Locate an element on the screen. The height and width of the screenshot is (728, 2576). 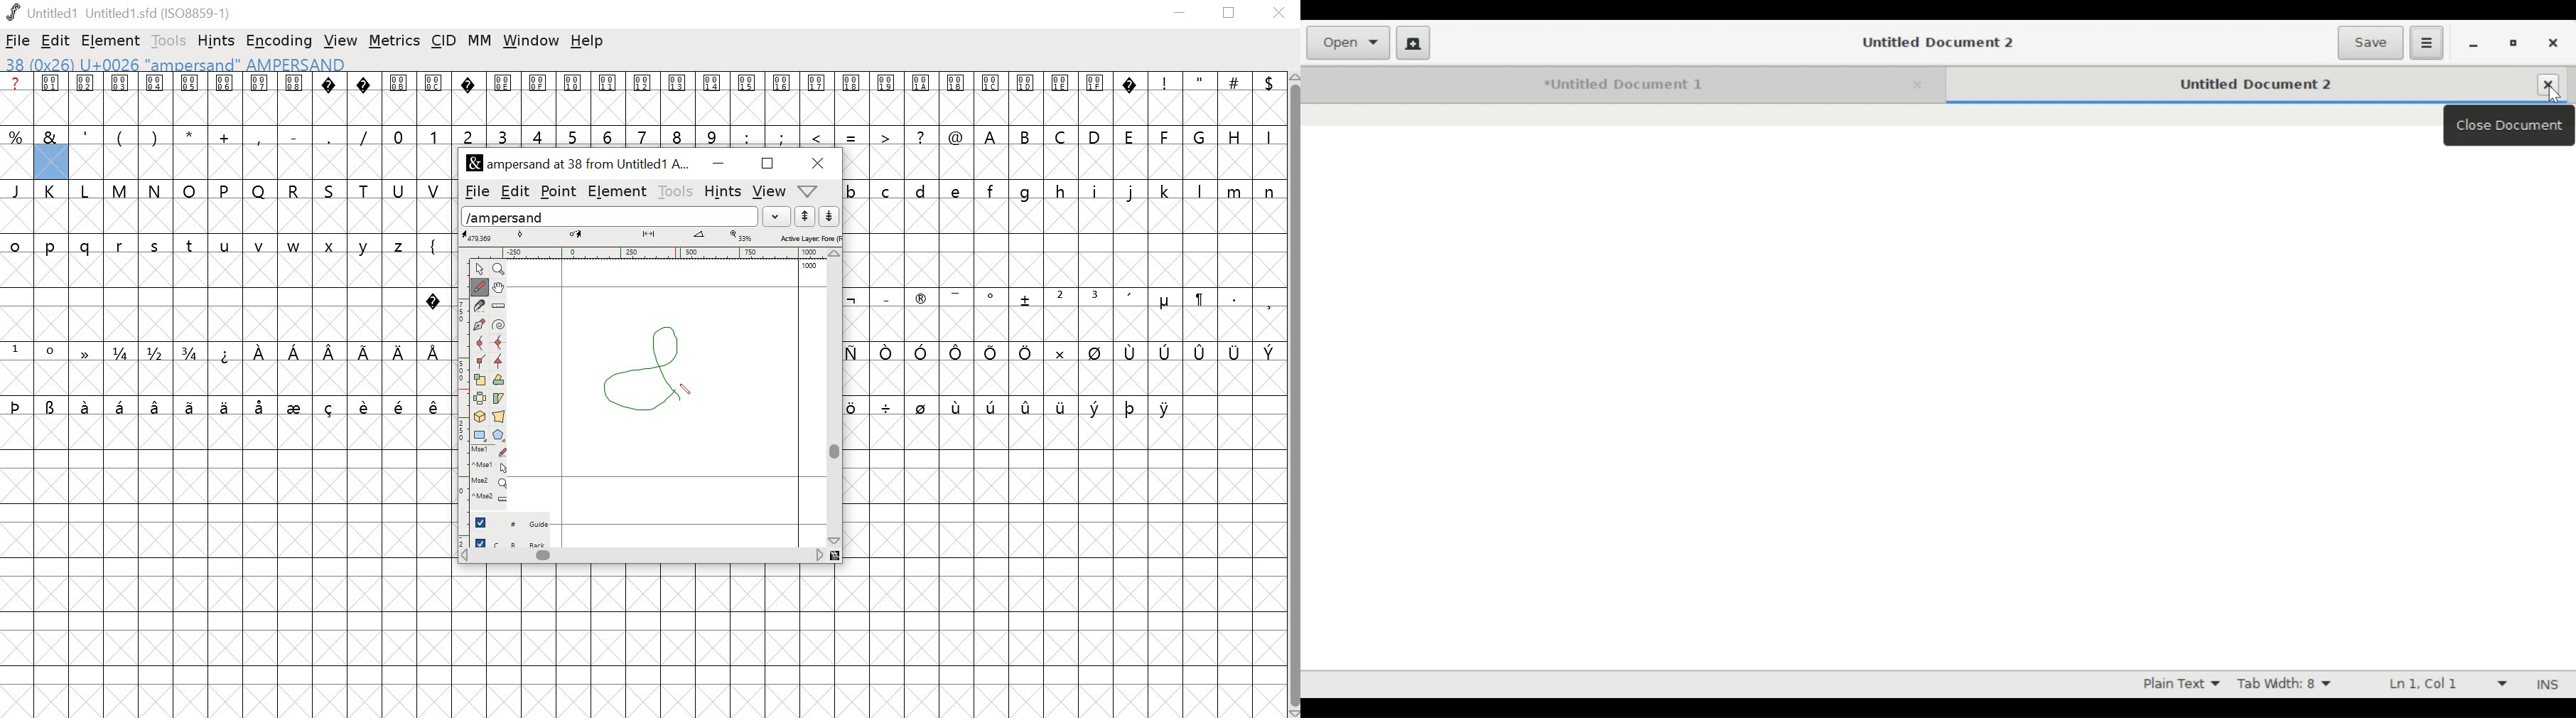
Symbol is located at coordinates (993, 297).